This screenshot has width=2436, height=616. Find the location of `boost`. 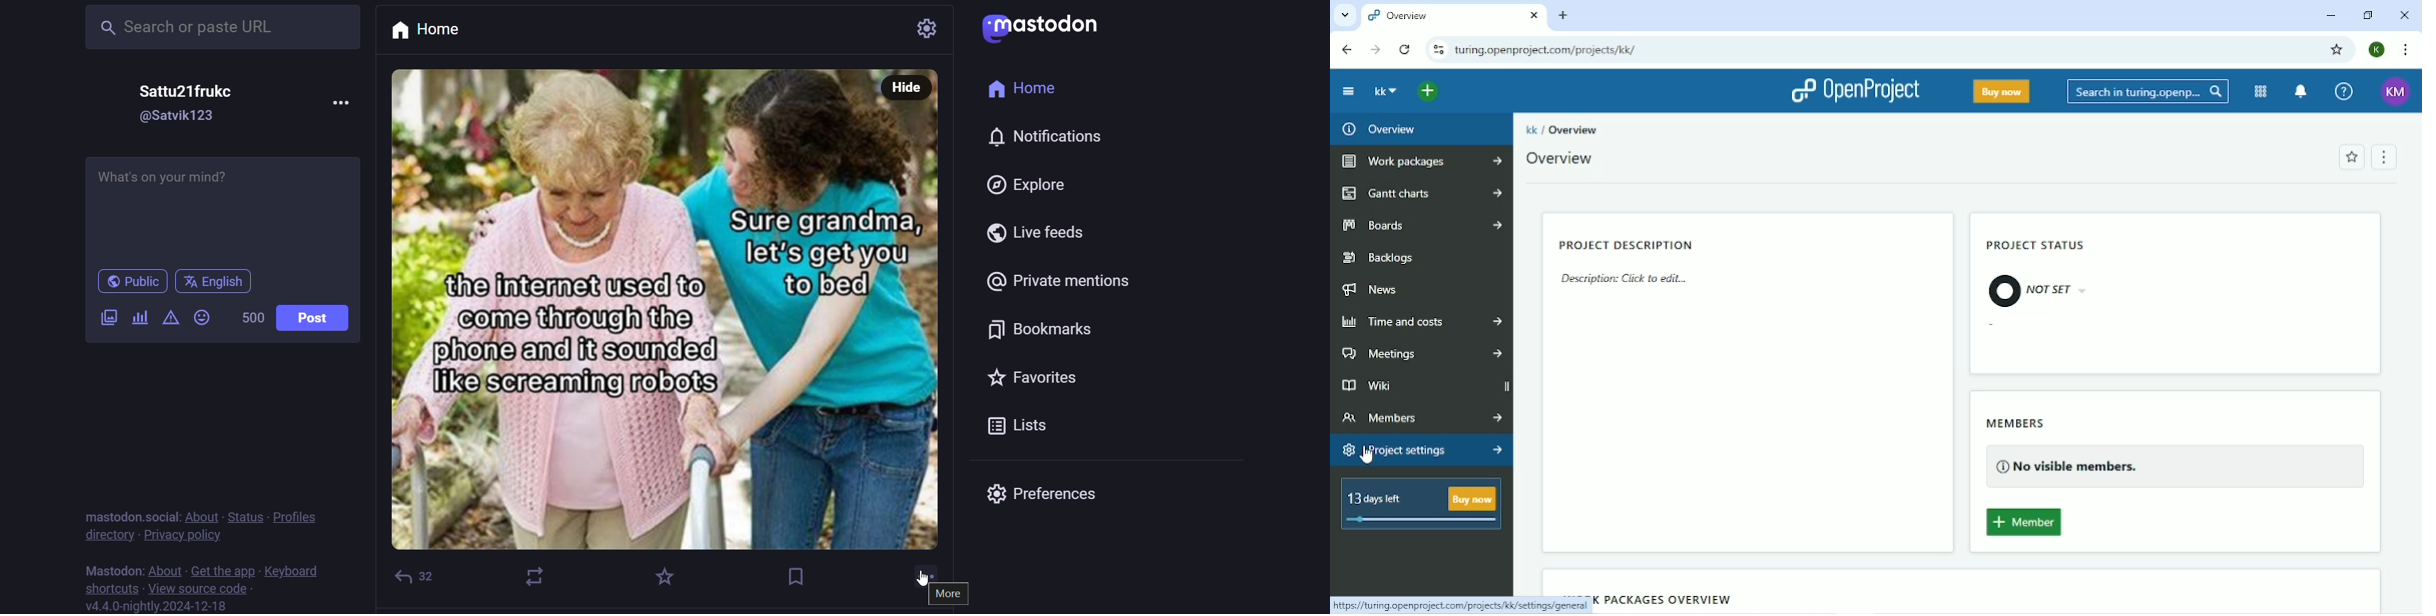

boost is located at coordinates (537, 577).